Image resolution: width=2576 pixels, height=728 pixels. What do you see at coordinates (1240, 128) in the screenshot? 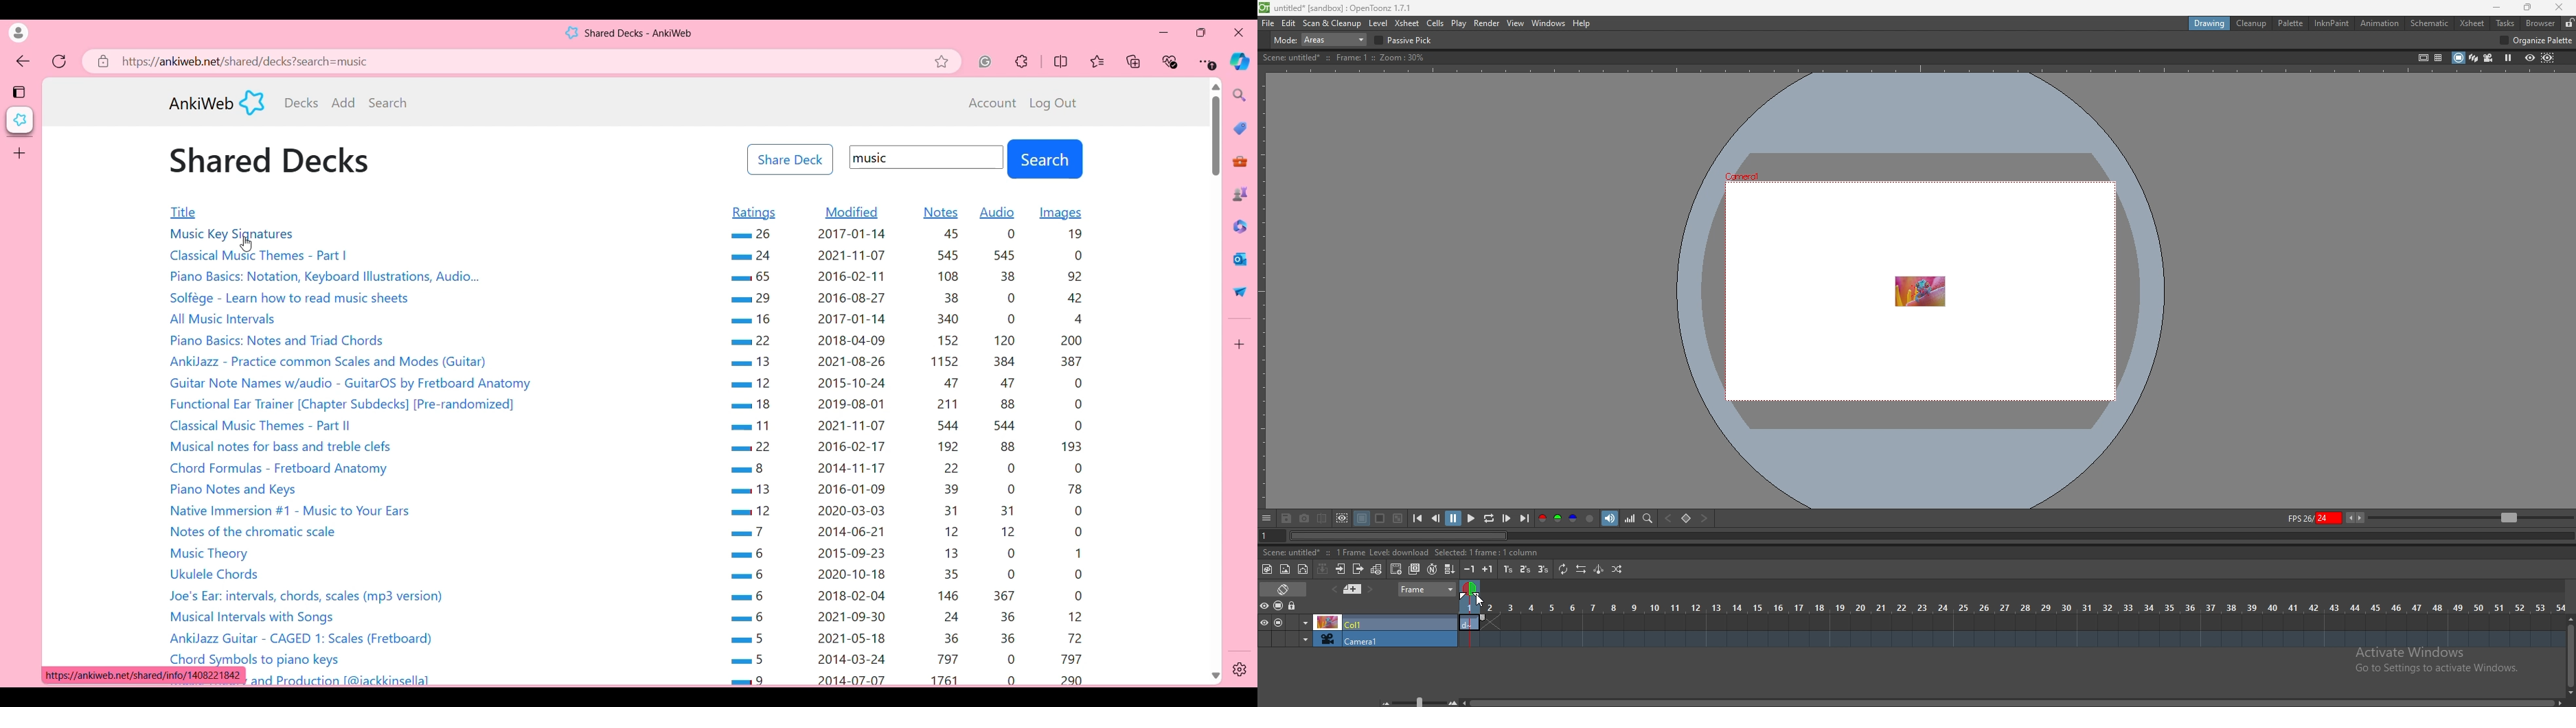
I see `Browser shopping` at bounding box center [1240, 128].